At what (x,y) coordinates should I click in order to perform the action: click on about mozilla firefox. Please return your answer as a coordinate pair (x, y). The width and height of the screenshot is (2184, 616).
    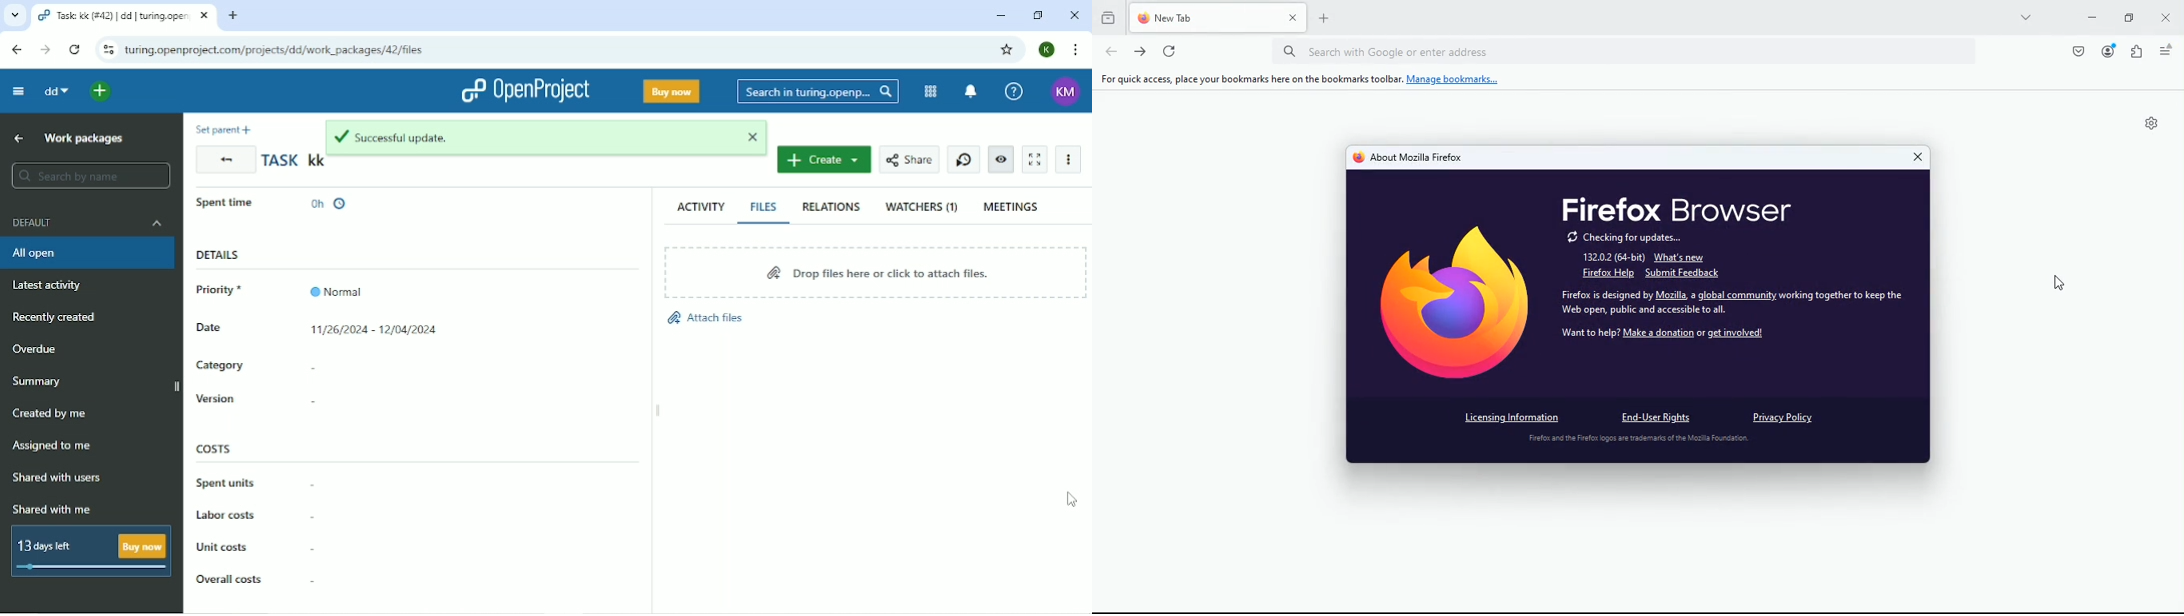
    Looking at the image, I should click on (1417, 157).